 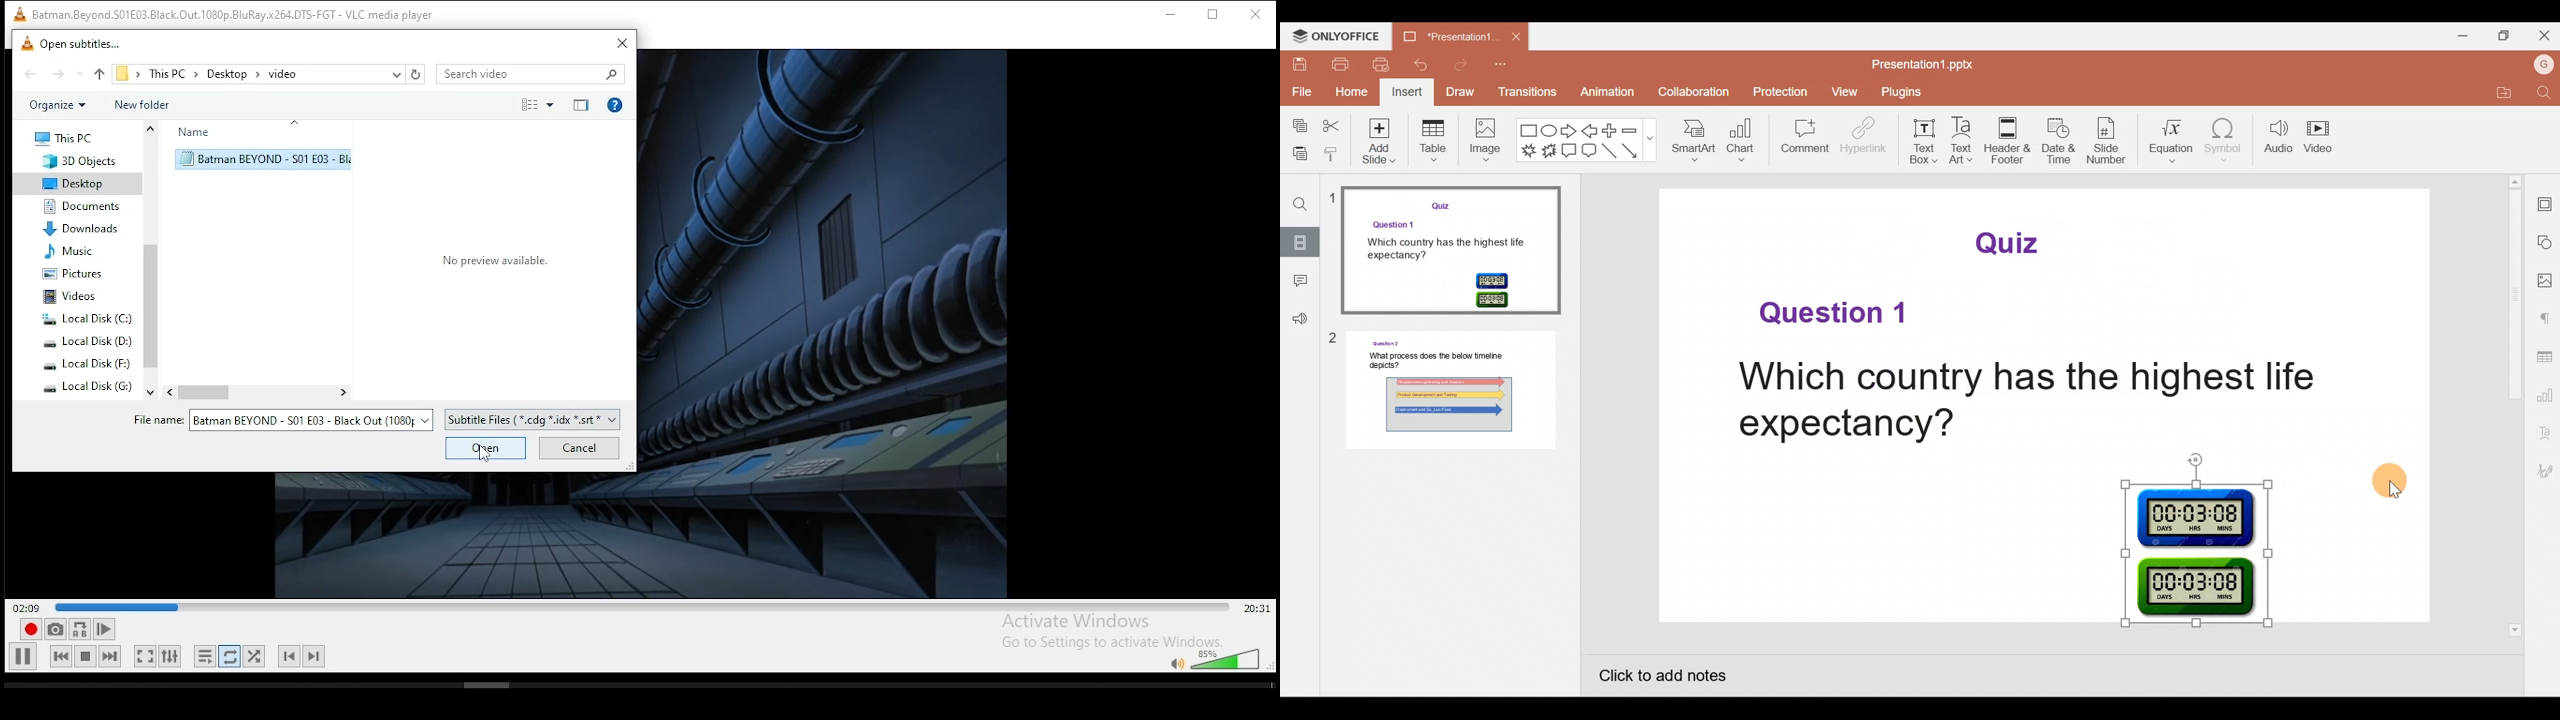 What do you see at coordinates (2541, 95) in the screenshot?
I see `Find` at bounding box center [2541, 95].